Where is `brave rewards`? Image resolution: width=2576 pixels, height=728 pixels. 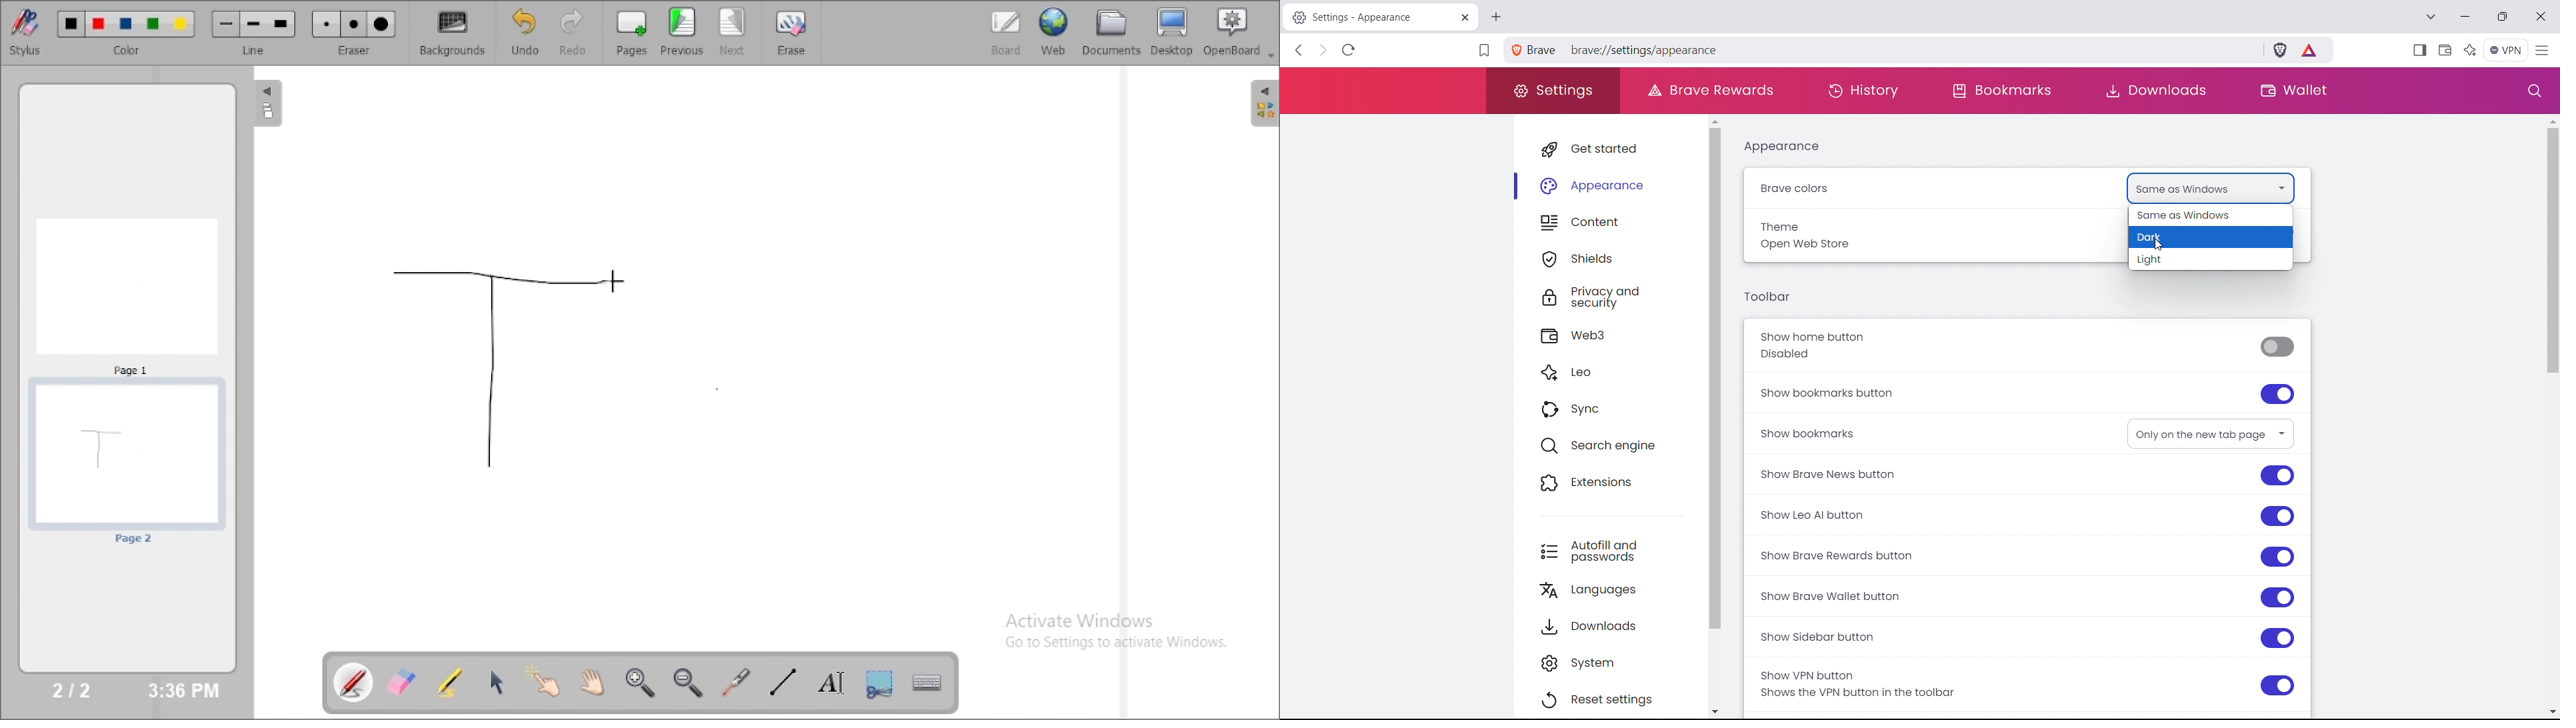 brave rewards is located at coordinates (1710, 90).